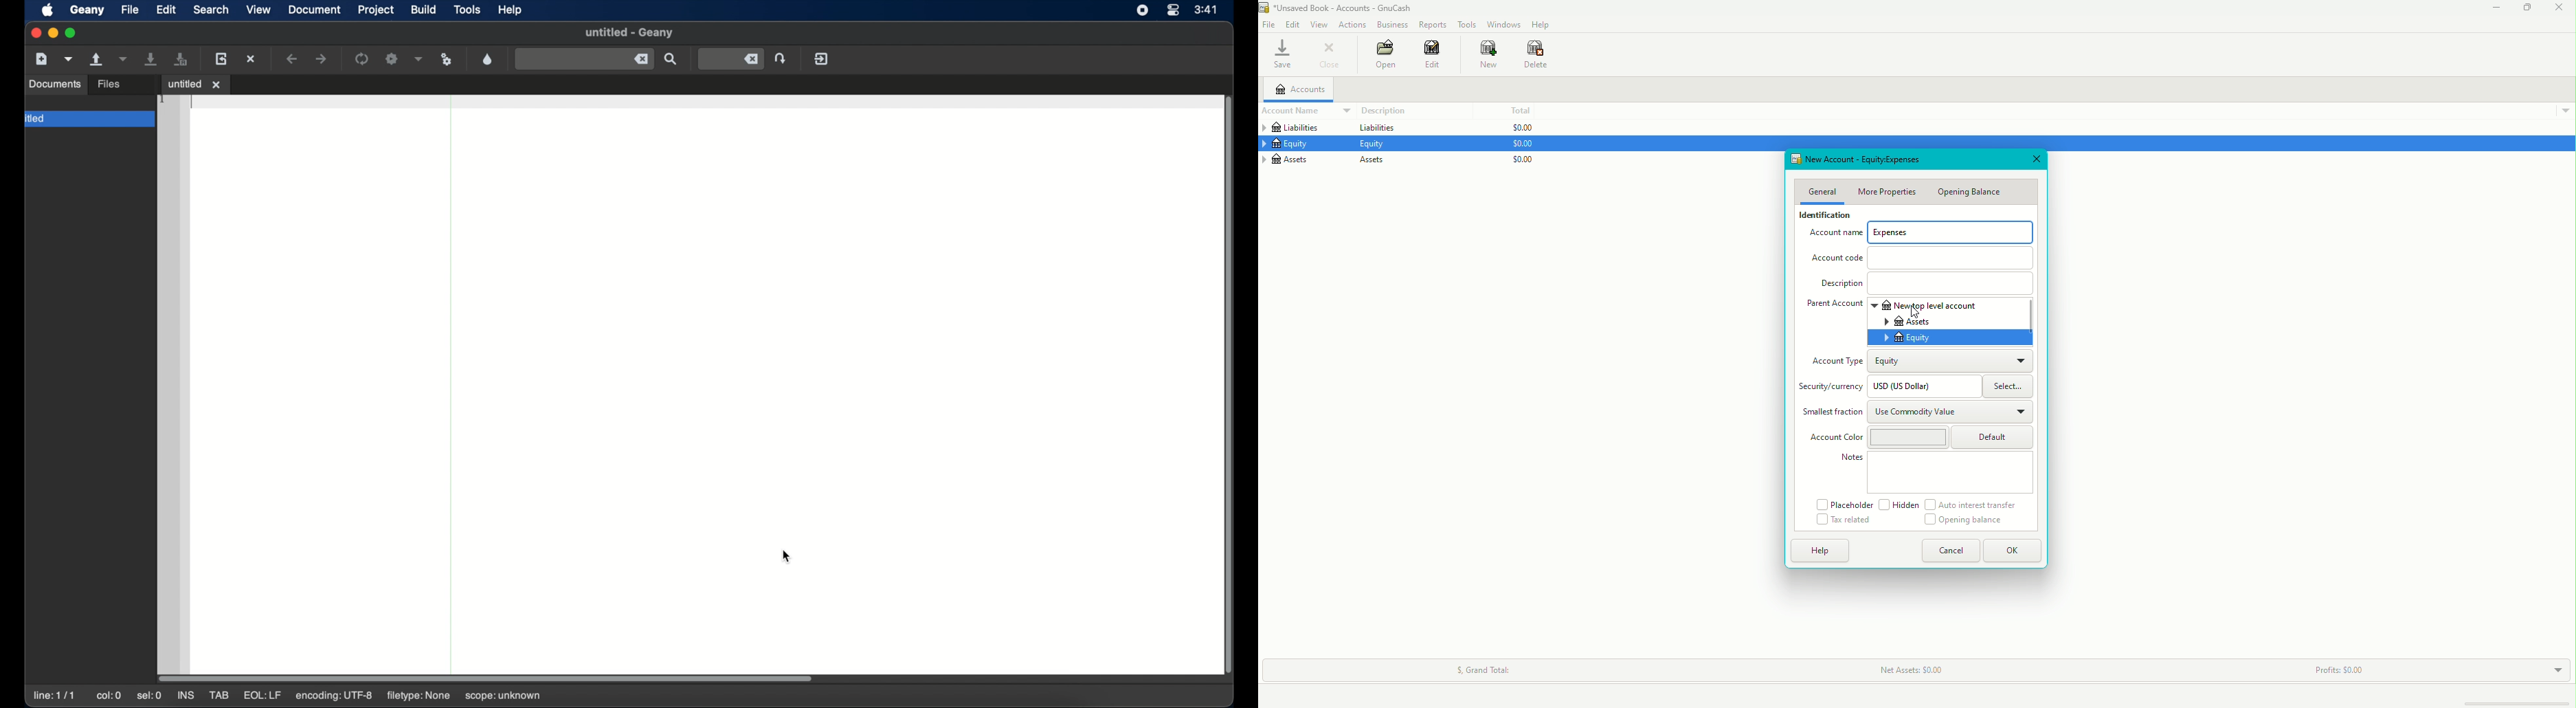 This screenshot has width=2576, height=728. I want to click on Open, so click(1382, 55).